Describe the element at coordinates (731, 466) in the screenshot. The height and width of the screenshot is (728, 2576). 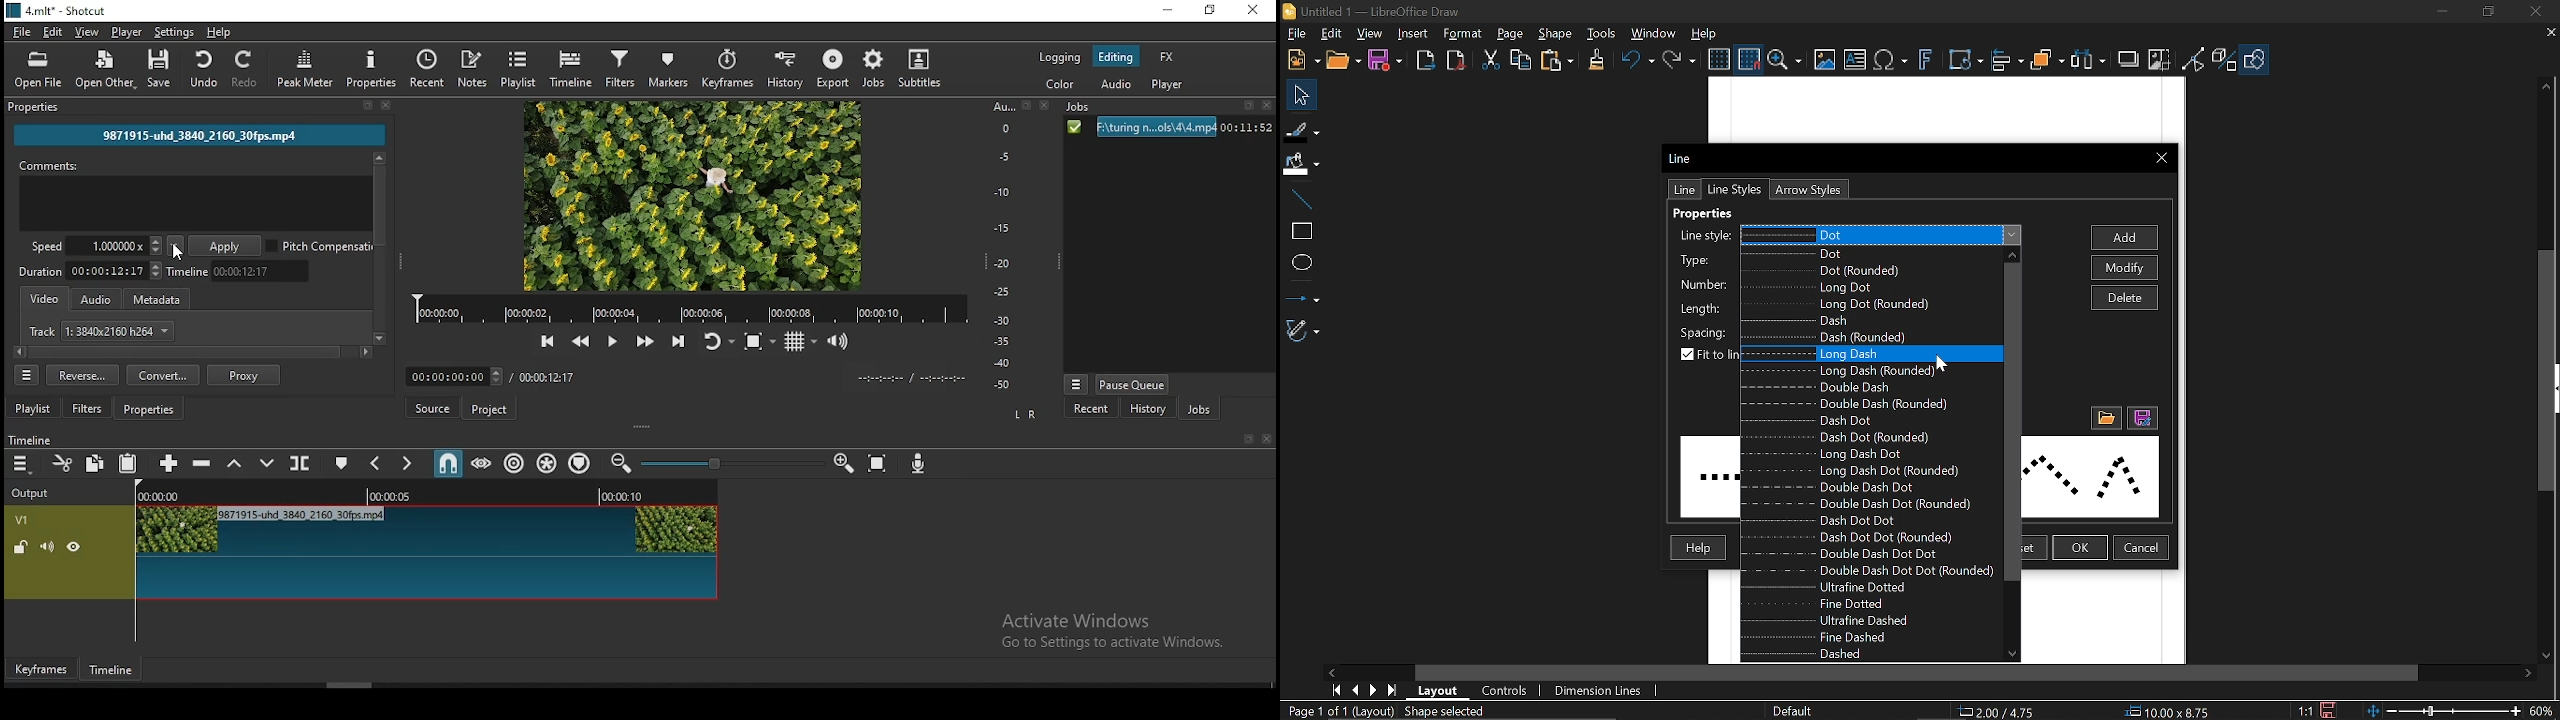
I see `zoom in or zoom out slider` at that location.